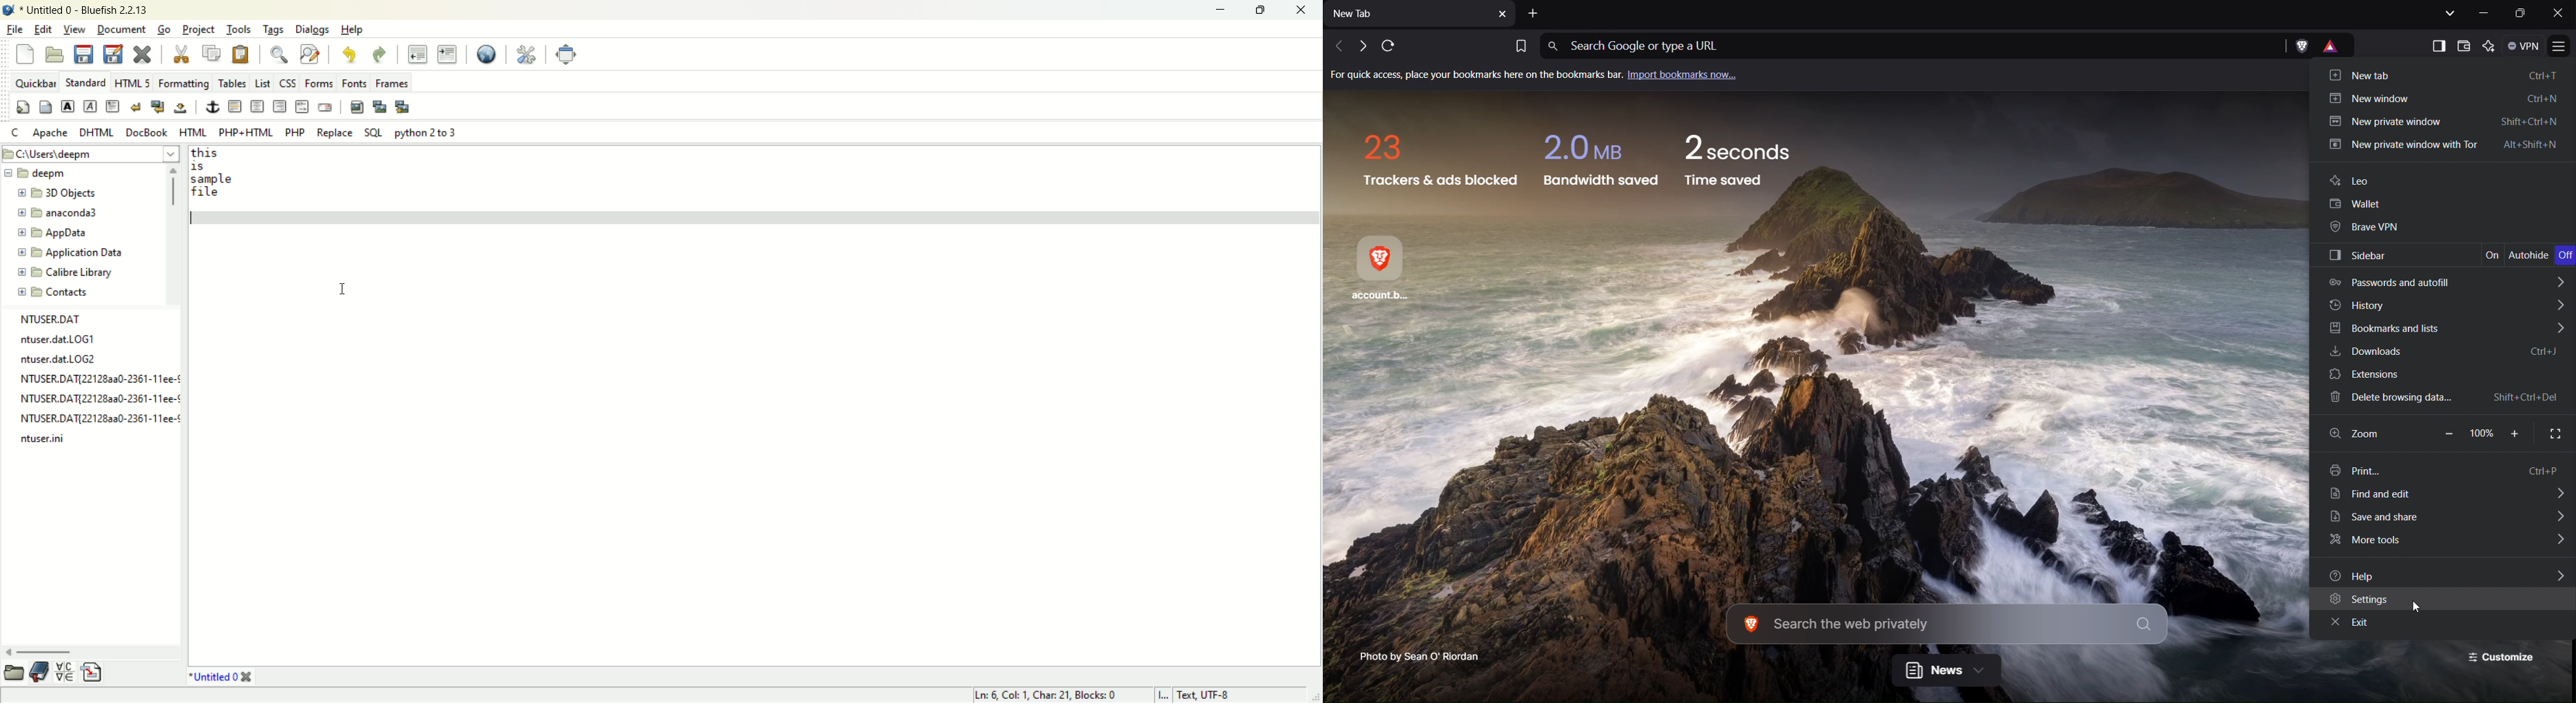 This screenshot has height=728, width=2576. Describe the element at coordinates (58, 358) in the screenshot. I see `ntuser.dat.LOG2` at that location.